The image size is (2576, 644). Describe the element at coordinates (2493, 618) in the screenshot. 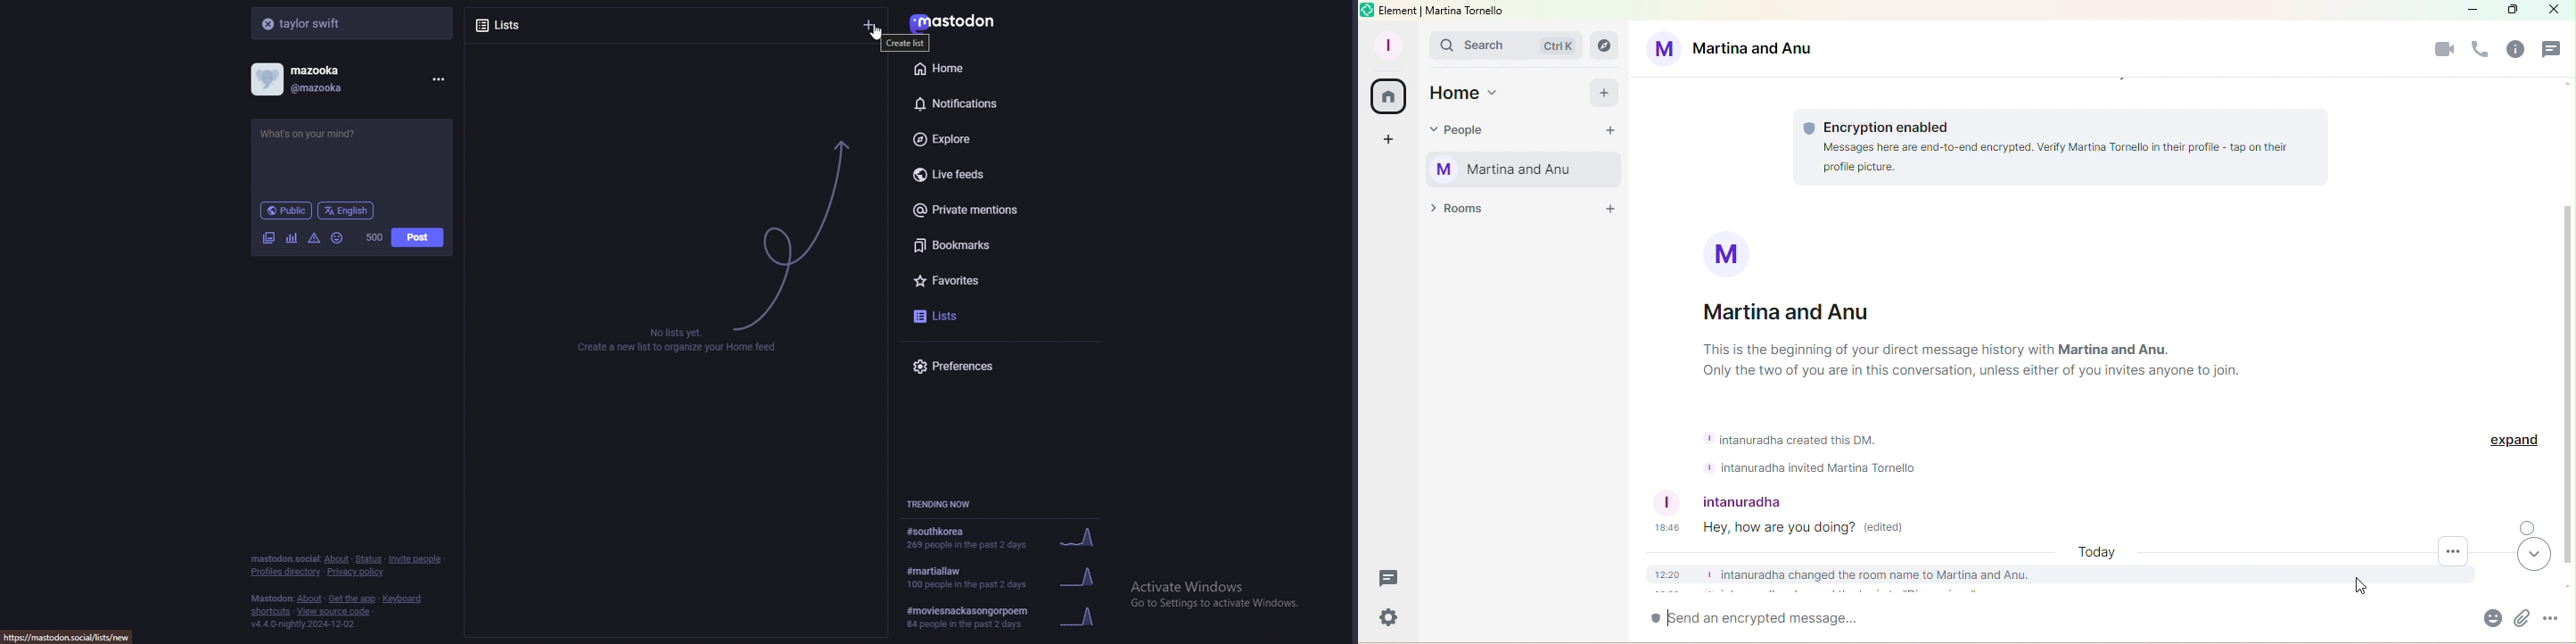

I see `Emoji` at that location.